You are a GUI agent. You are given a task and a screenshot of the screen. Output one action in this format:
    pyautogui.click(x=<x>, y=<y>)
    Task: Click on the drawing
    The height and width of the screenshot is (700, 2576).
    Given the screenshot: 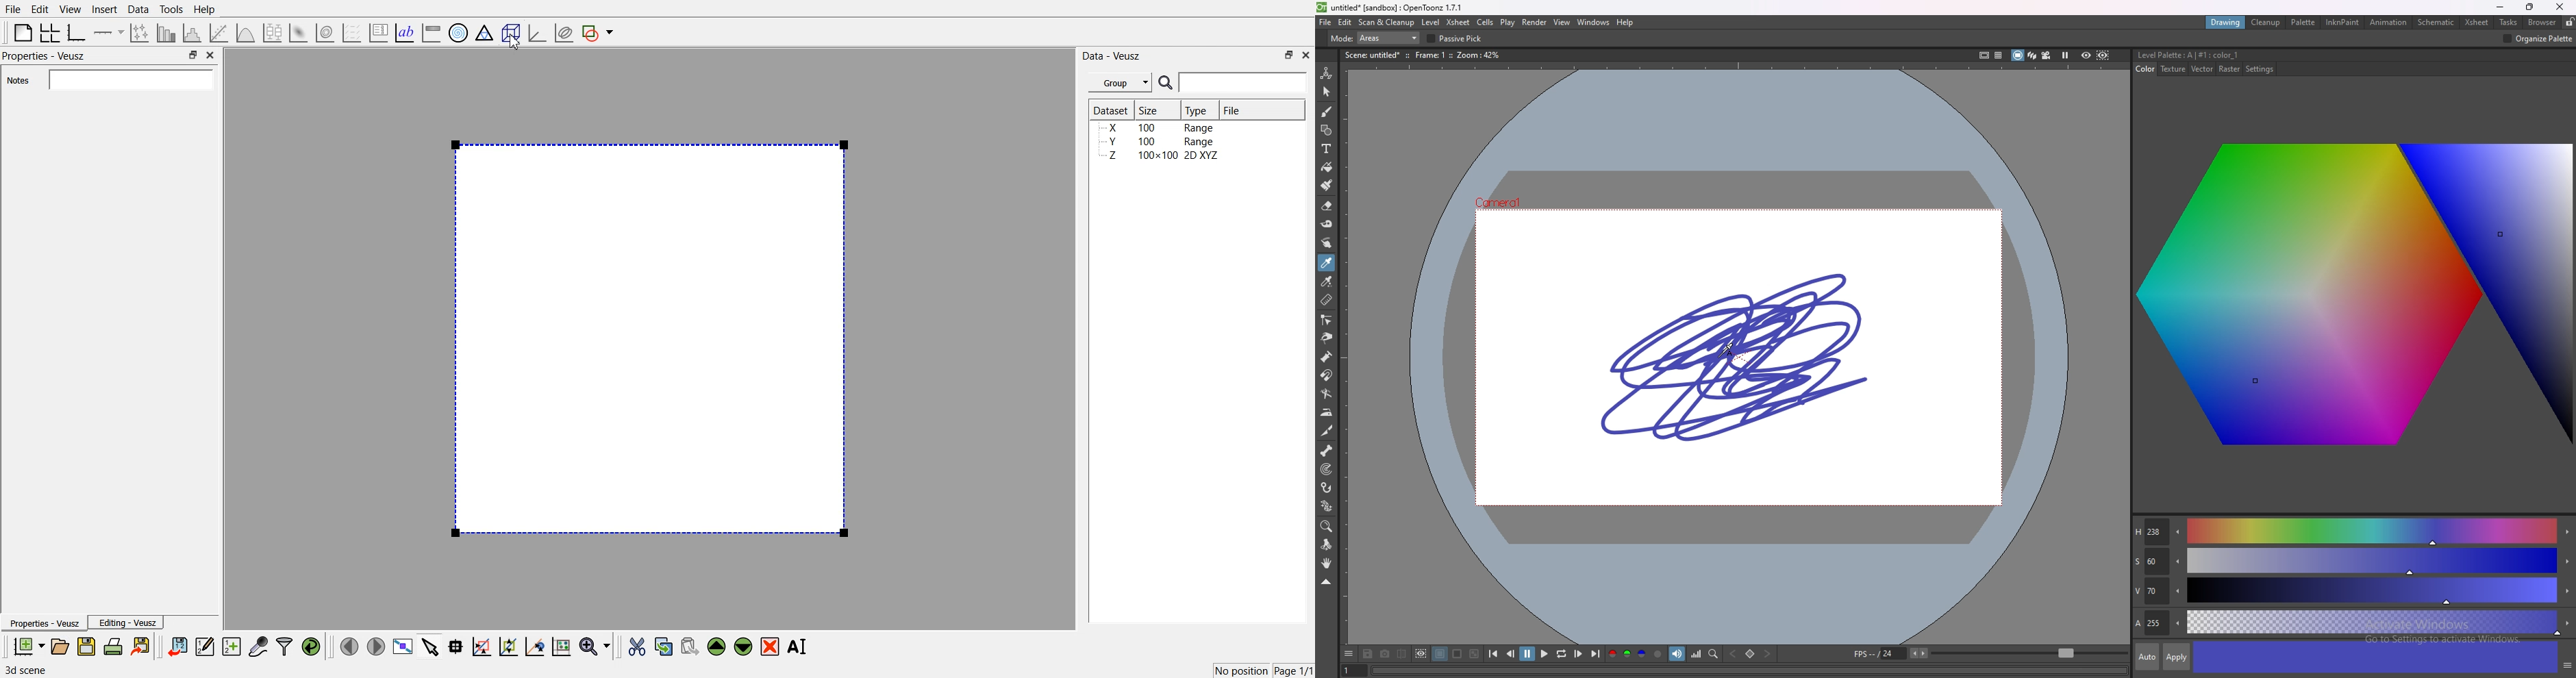 What is the action you would take?
    pyautogui.click(x=2226, y=23)
    